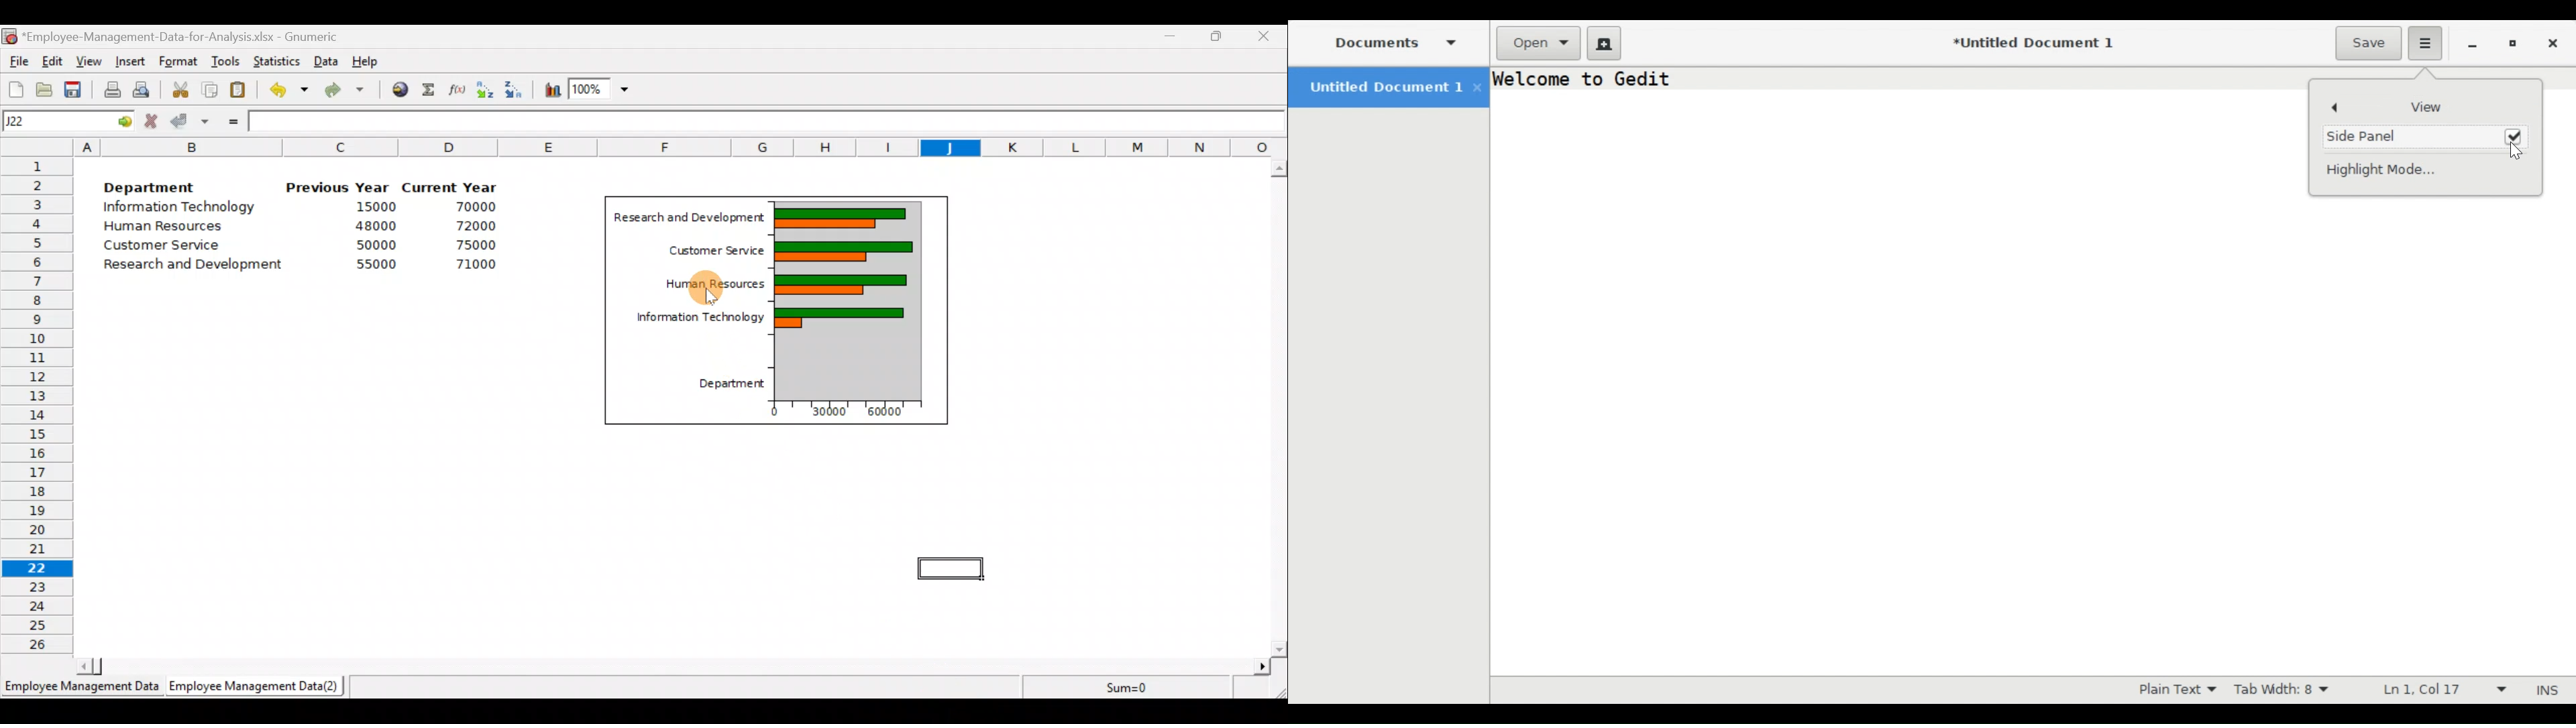  What do you see at coordinates (277, 60) in the screenshot?
I see `Statistics` at bounding box center [277, 60].